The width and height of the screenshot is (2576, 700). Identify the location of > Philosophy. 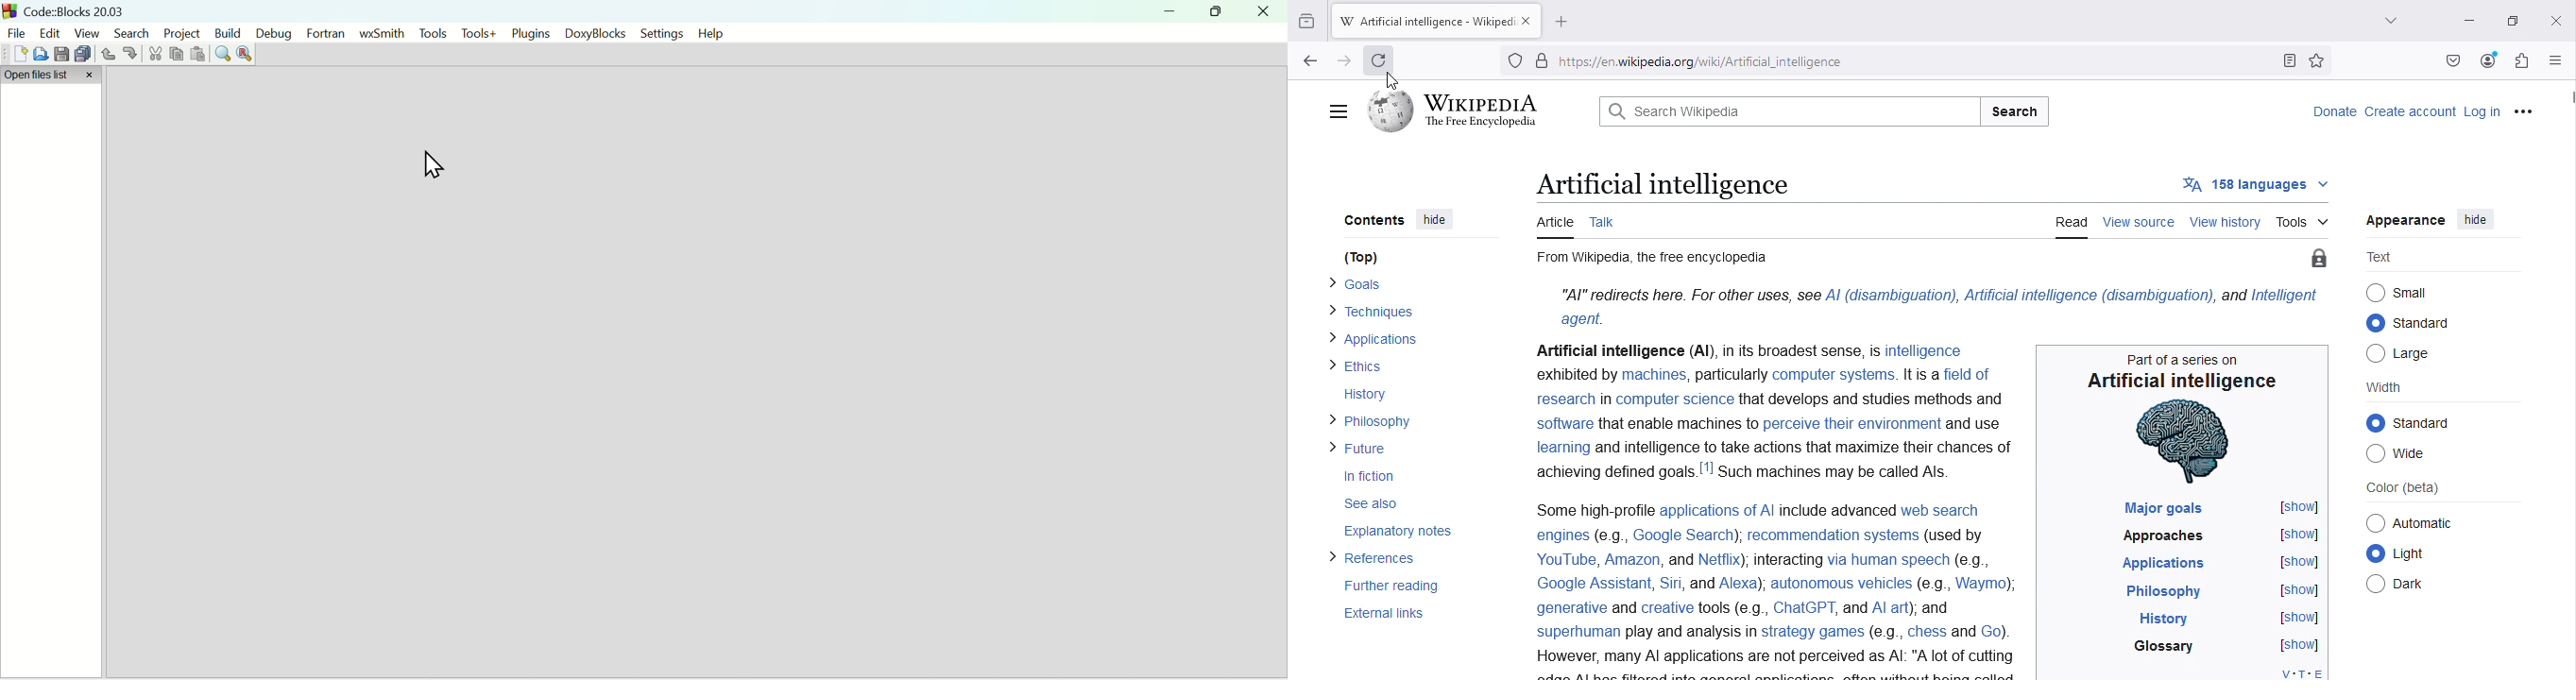
(1368, 423).